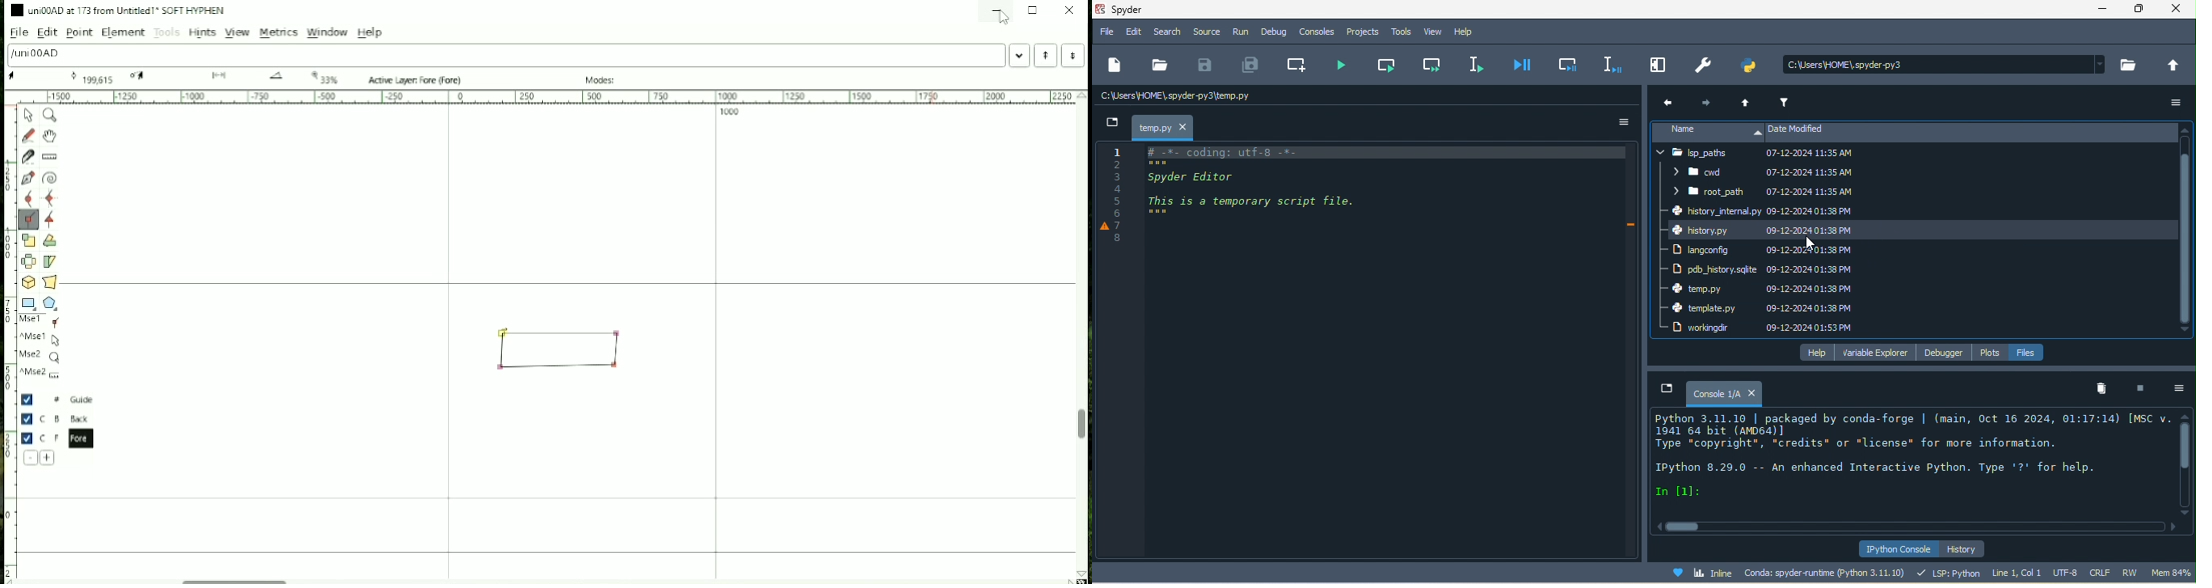  What do you see at coordinates (1993, 353) in the screenshot?
I see `plots` at bounding box center [1993, 353].